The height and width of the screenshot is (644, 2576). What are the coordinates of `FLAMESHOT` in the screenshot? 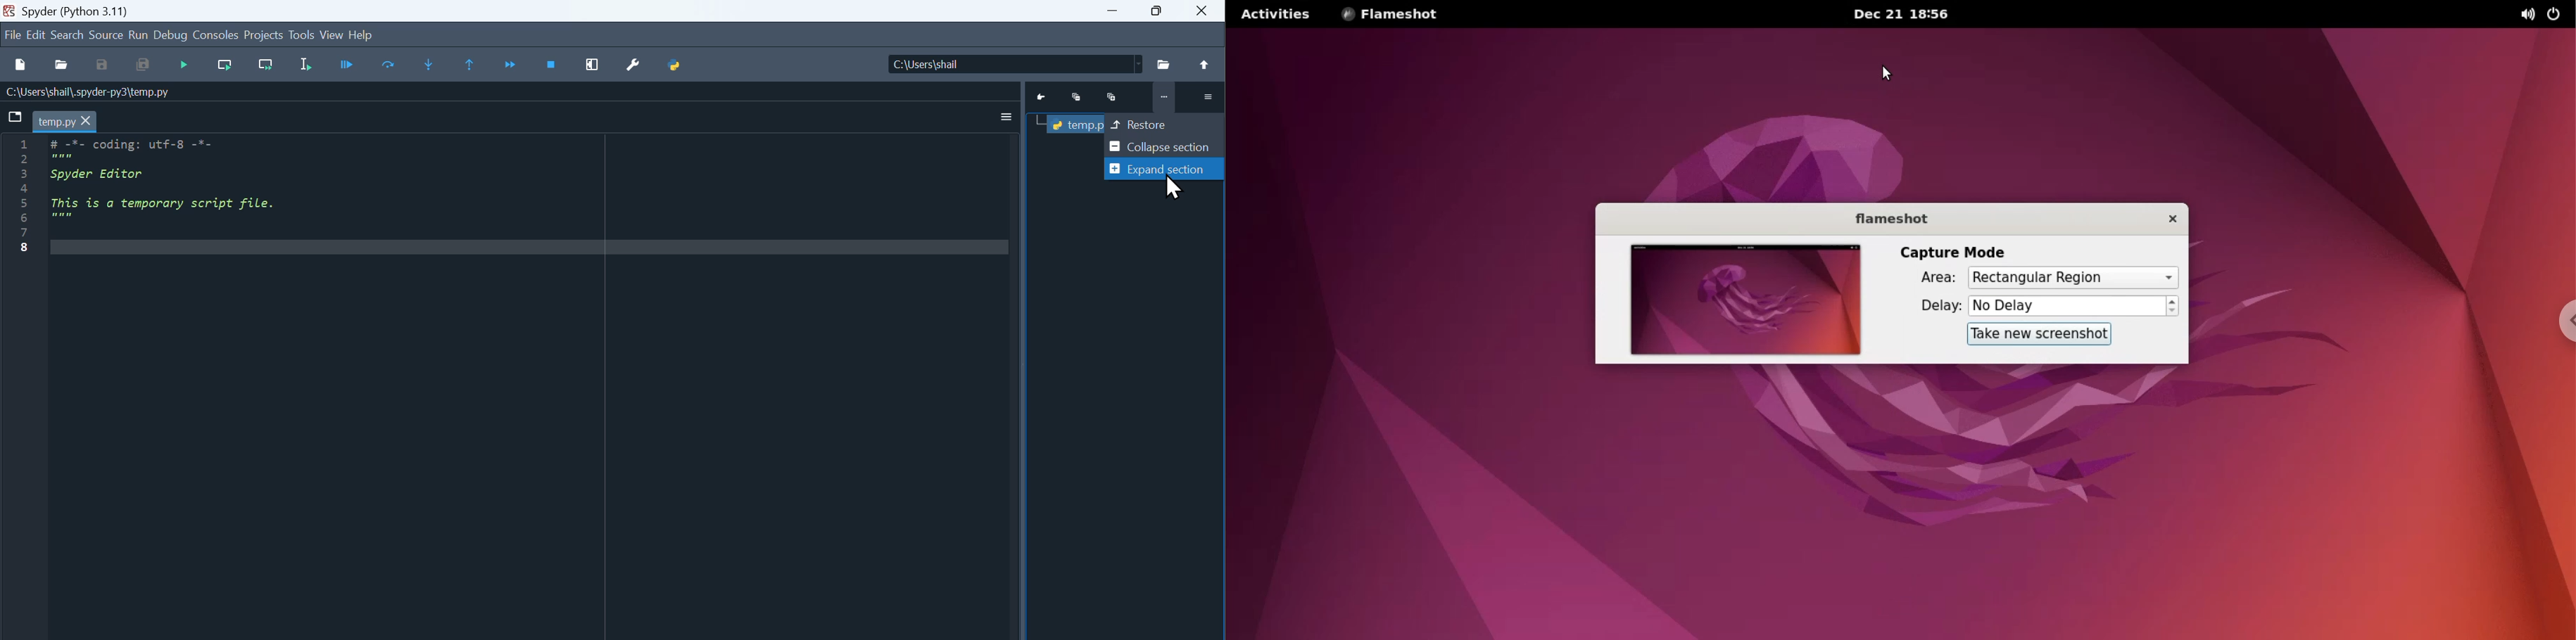 It's located at (1401, 15).